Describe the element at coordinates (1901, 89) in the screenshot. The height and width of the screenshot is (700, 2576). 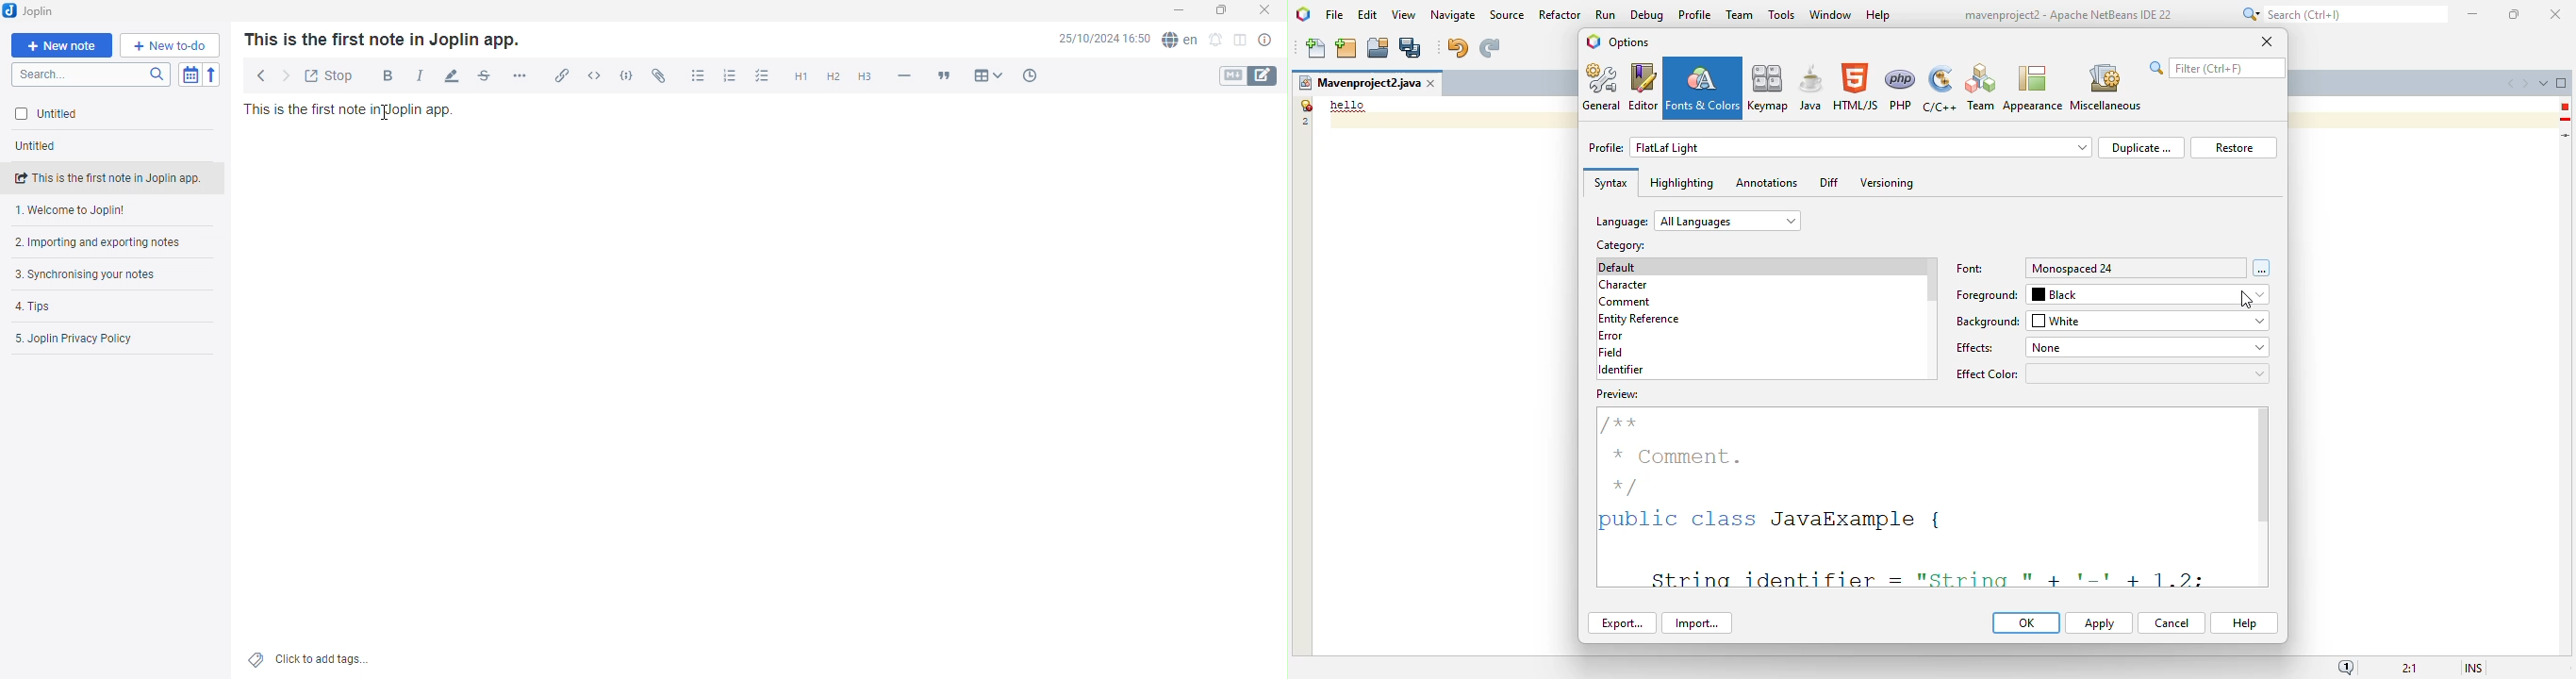
I see `PHP` at that location.